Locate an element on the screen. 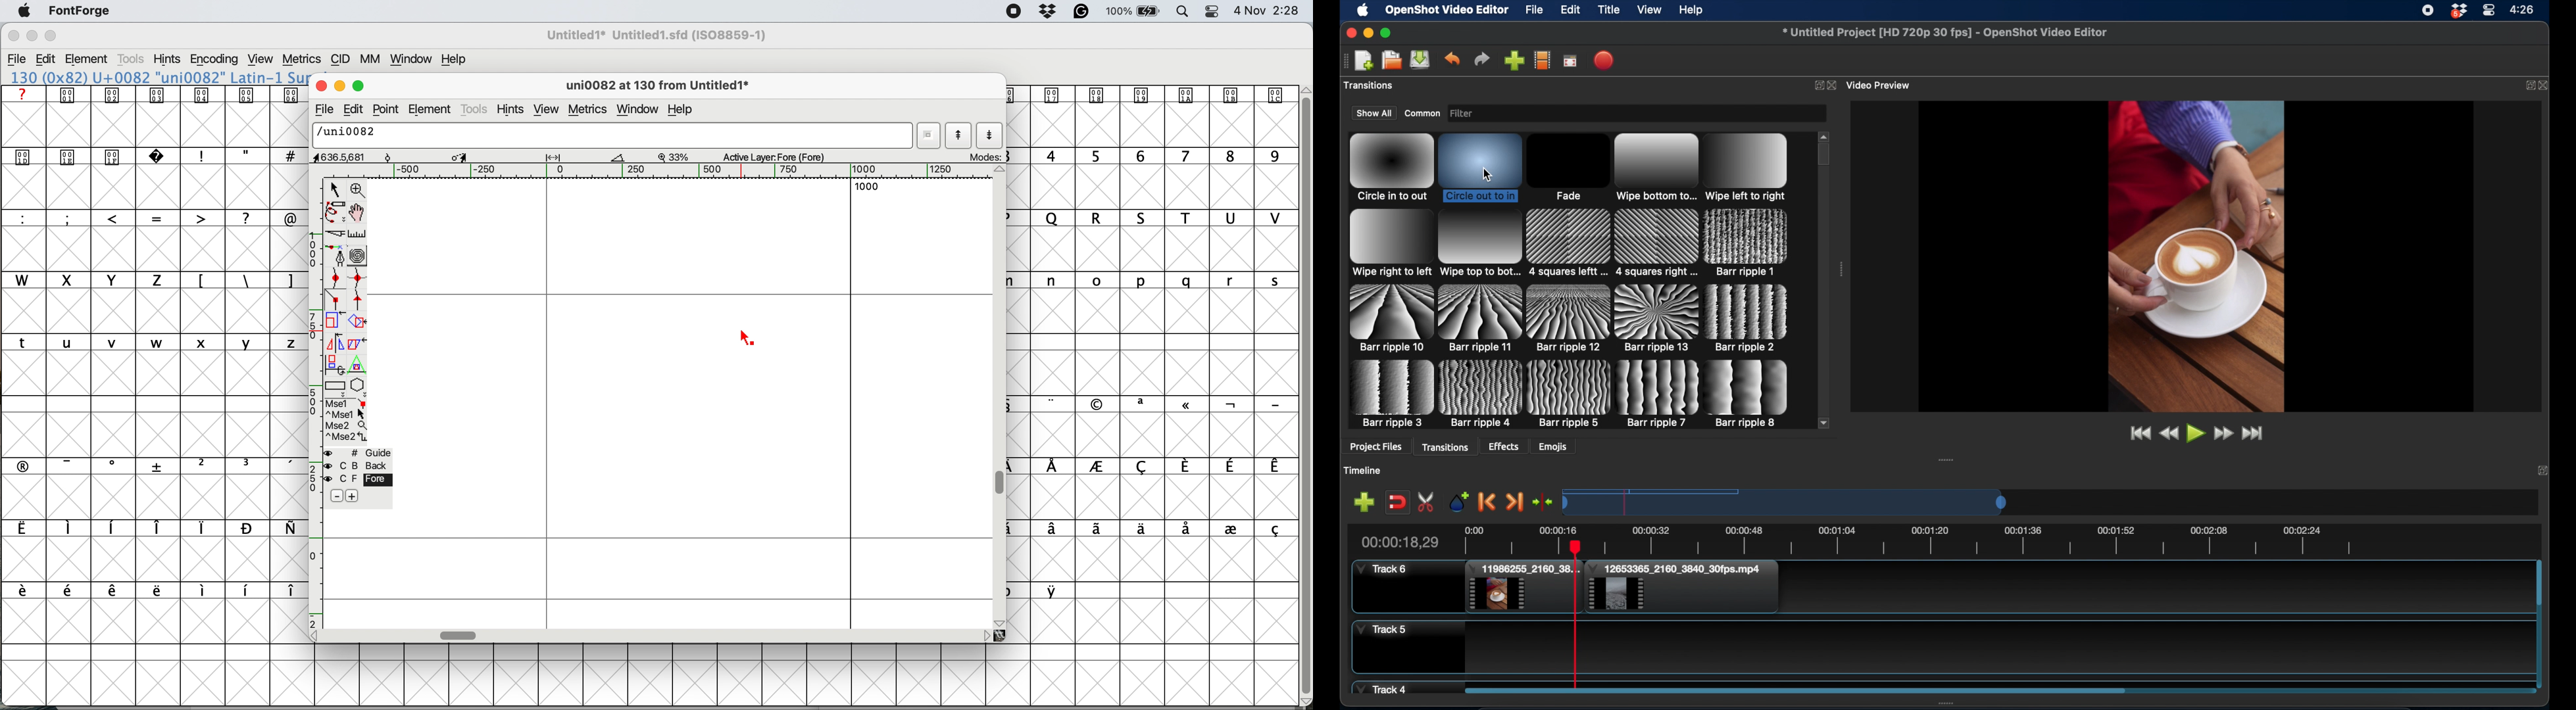 The height and width of the screenshot is (728, 2576). timeline scale is located at coordinates (1787, 502).